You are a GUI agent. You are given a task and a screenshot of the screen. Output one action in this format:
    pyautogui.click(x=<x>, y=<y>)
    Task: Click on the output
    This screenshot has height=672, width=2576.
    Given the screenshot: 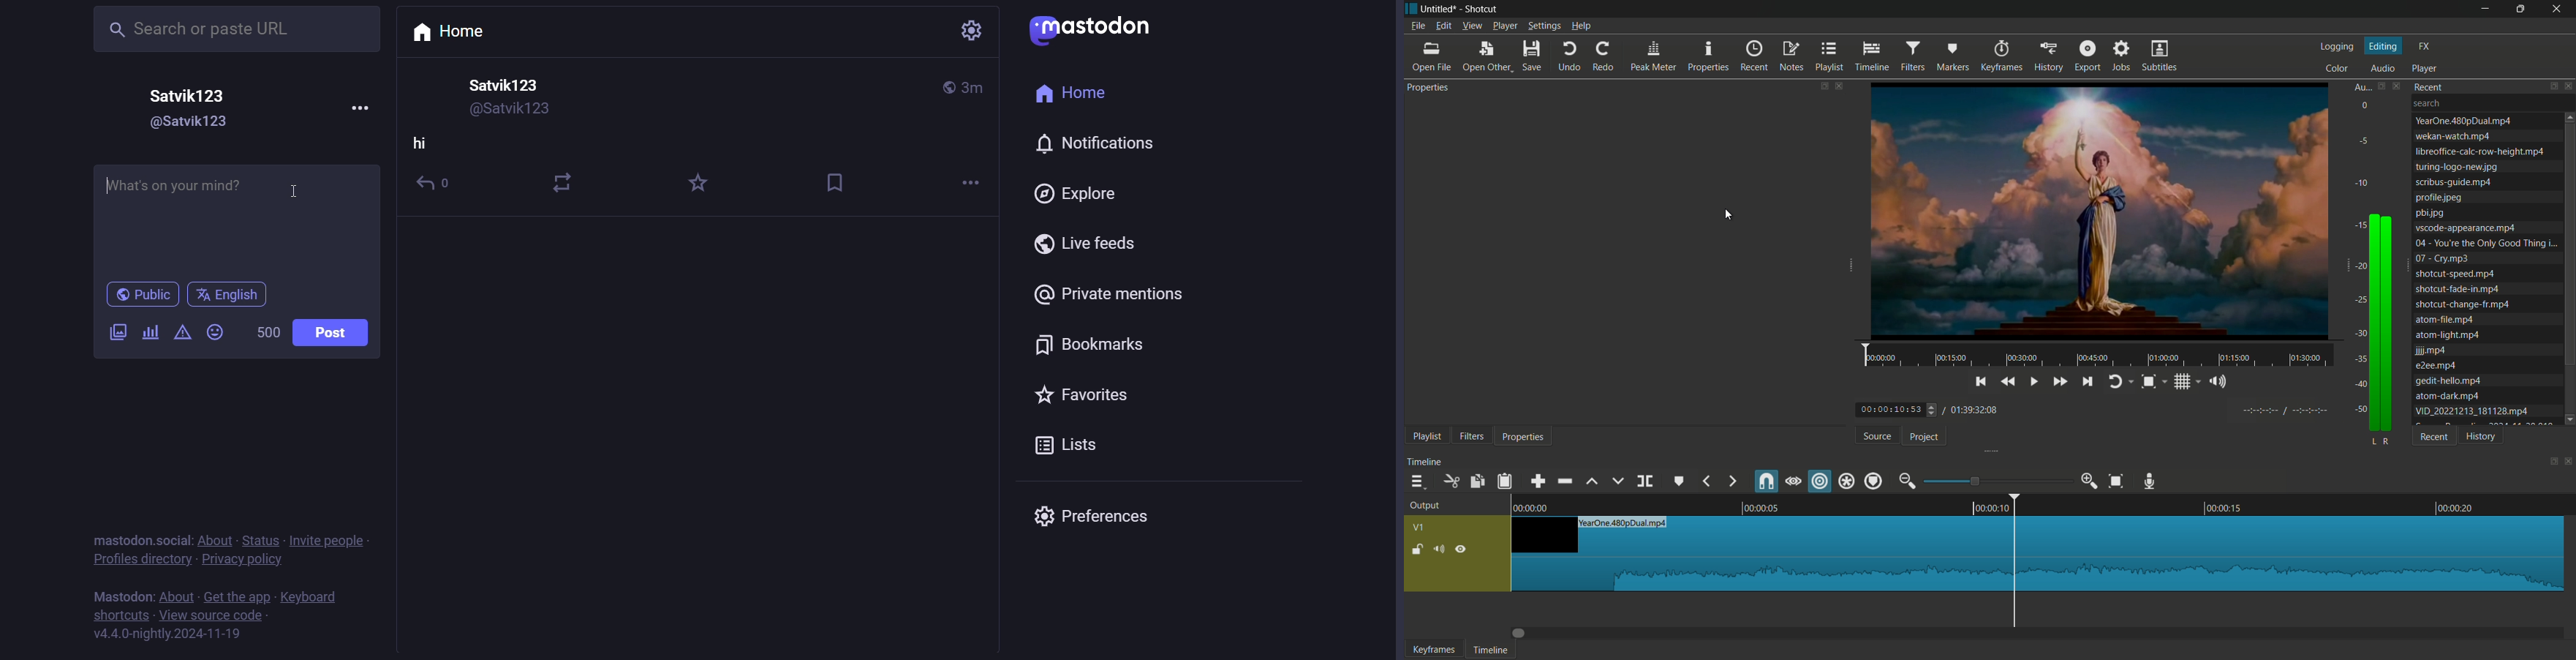 What is the action you would take?
    pyautogui.click(x=1425, y=506)
    